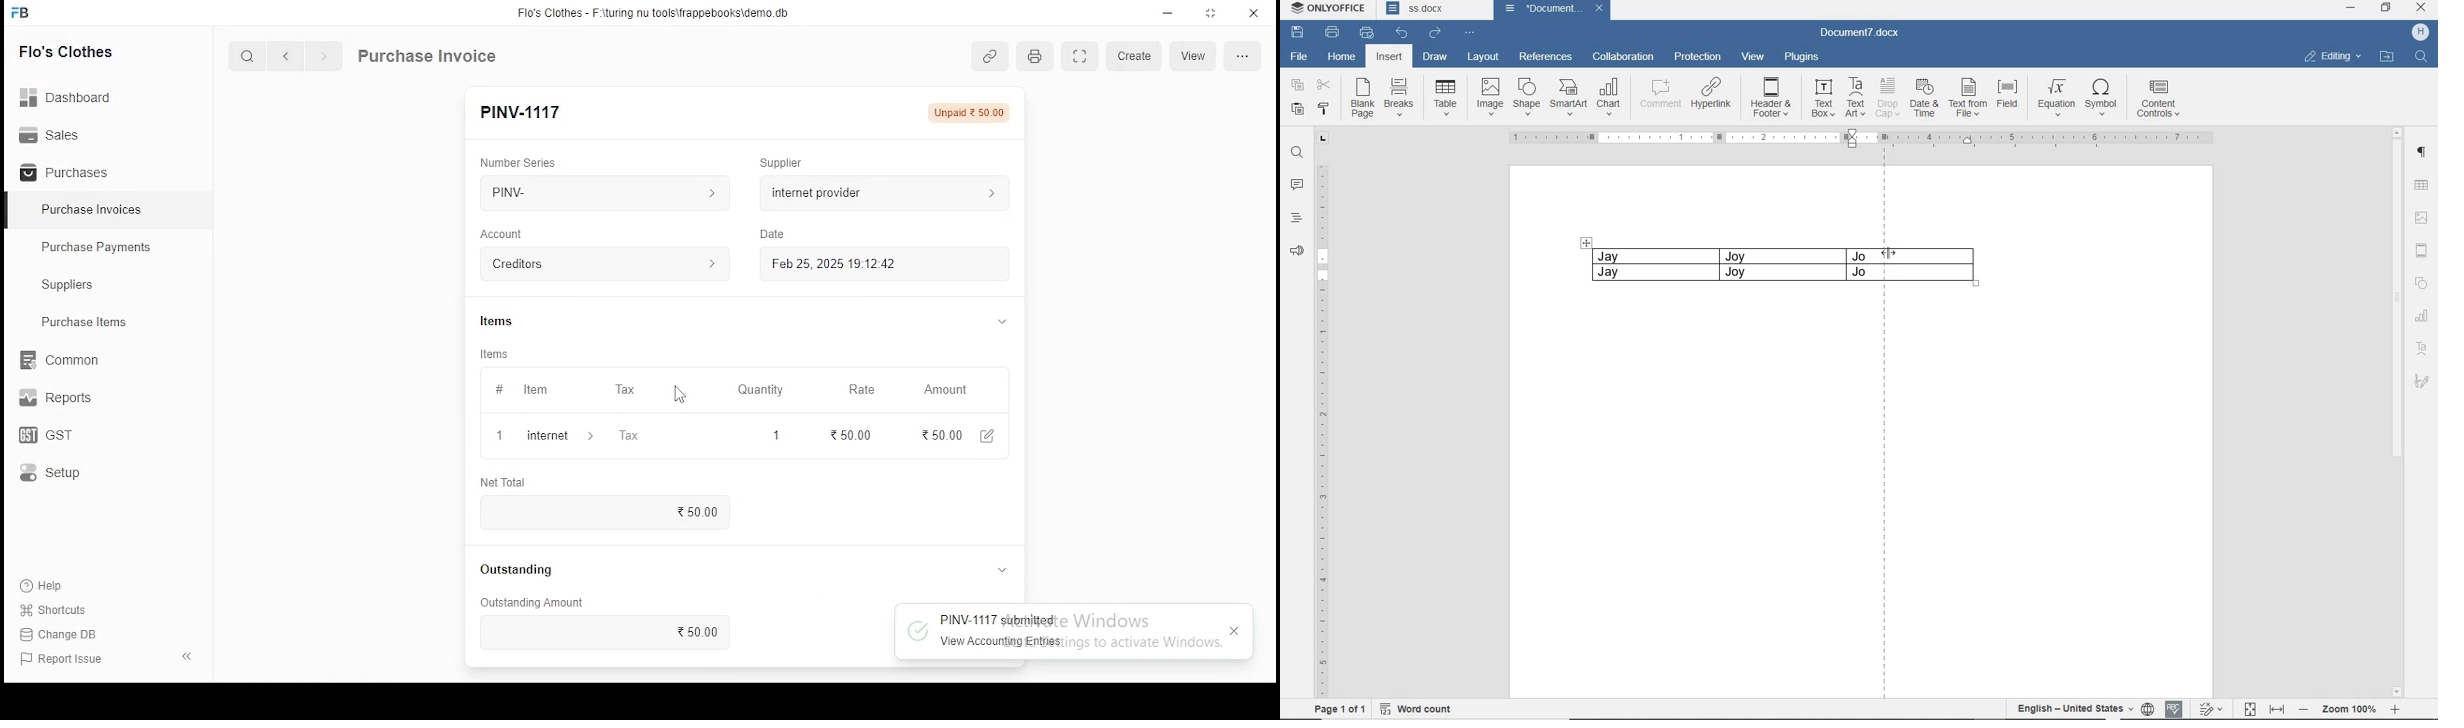  Describe the element at coordinates (2333, 58) in the screenshot. I see `EDITING` at that location.